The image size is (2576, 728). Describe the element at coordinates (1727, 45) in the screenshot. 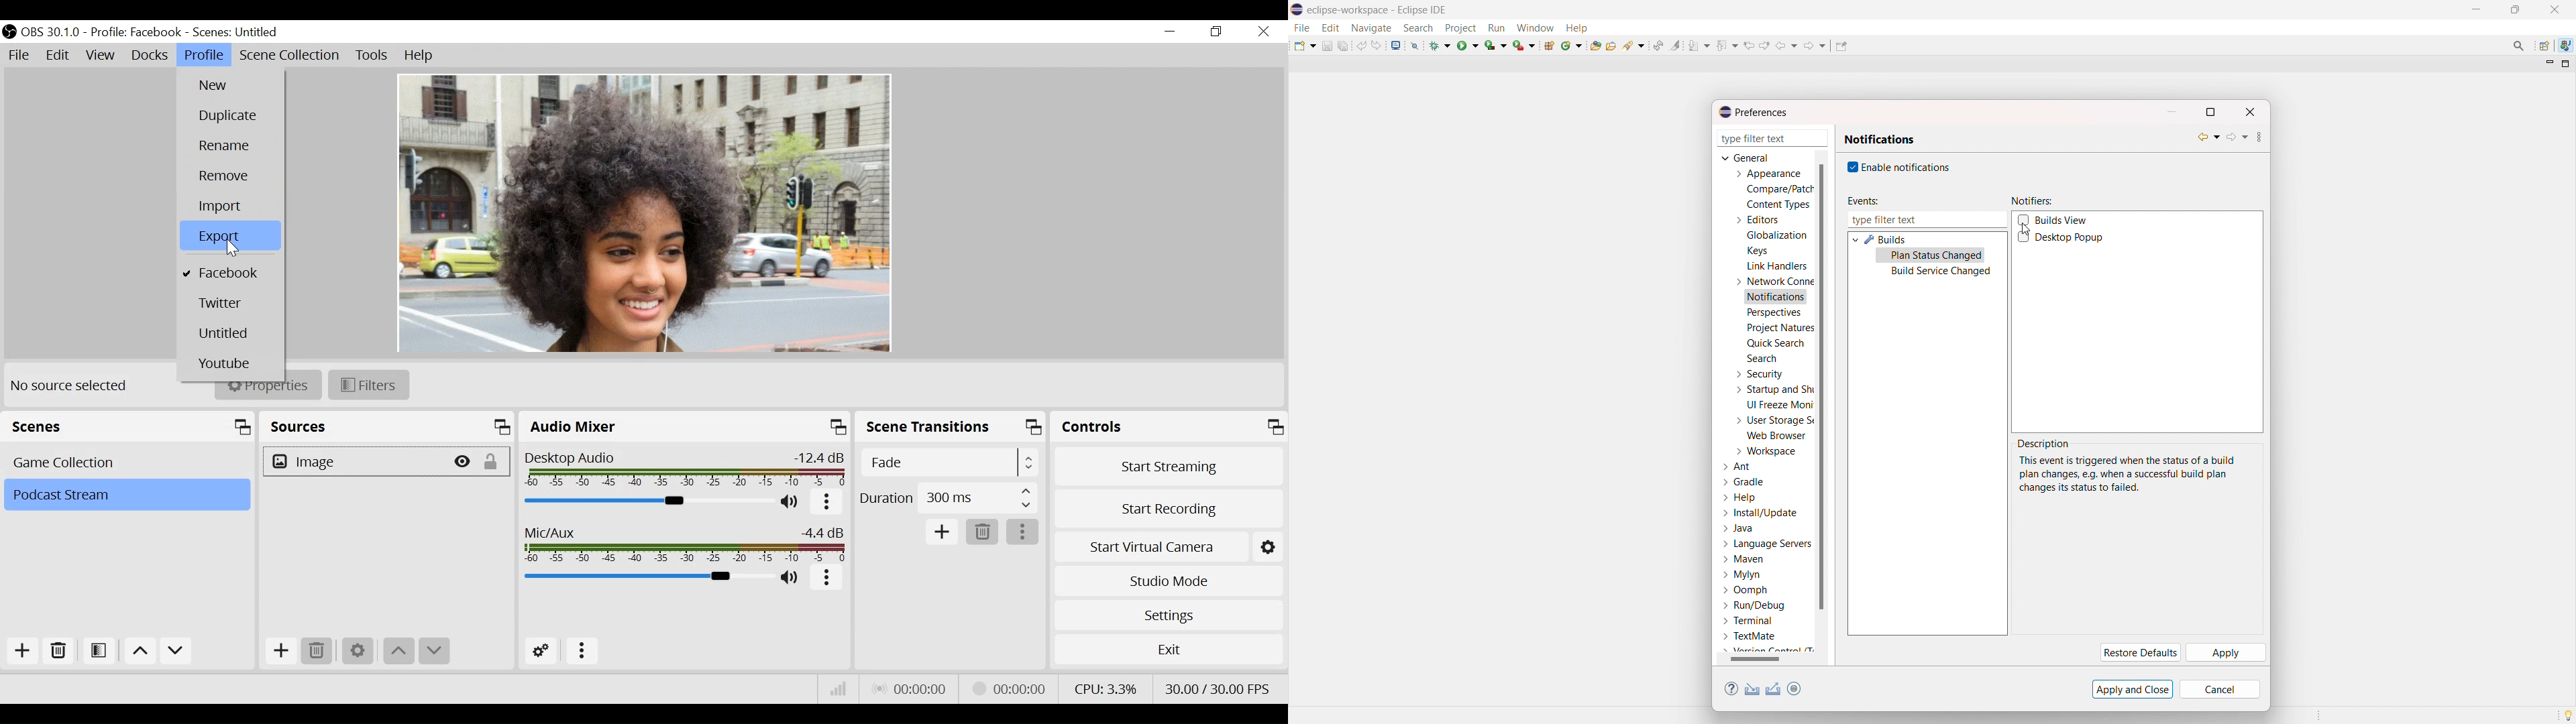

I see `previous annotation` at that location.